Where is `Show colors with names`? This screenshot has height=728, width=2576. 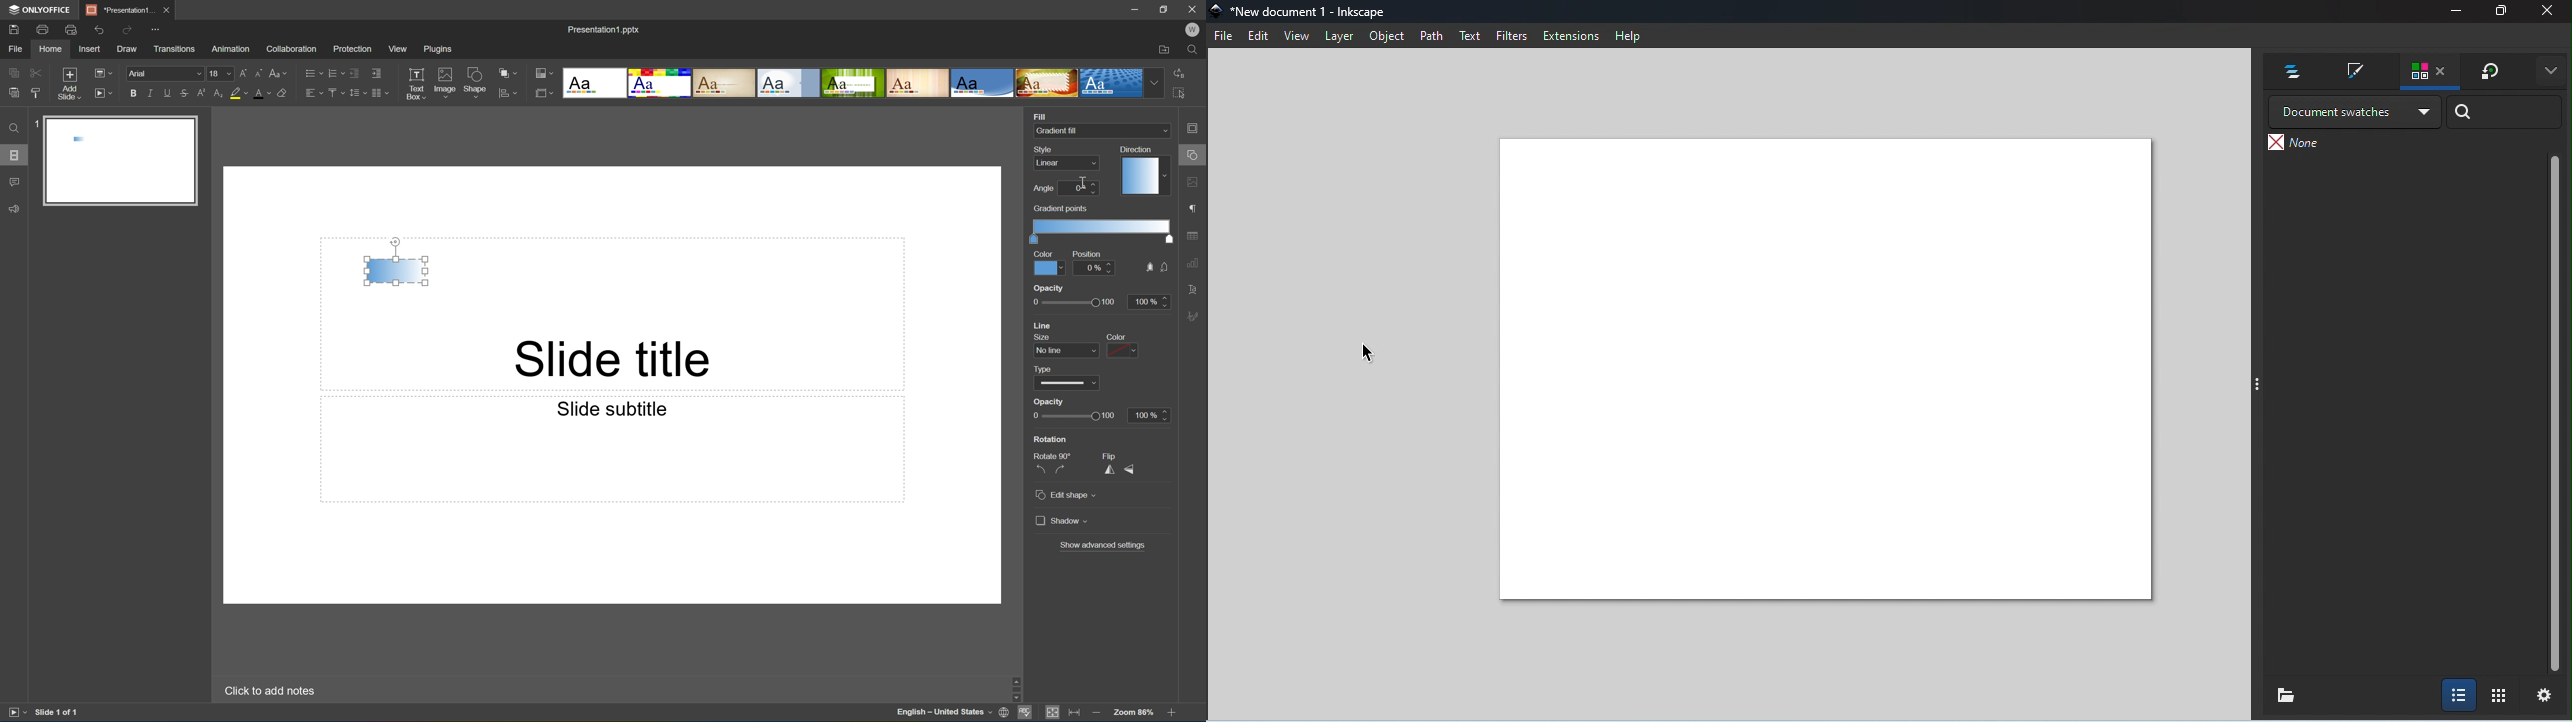 Show colors with names is located at coordinates (2458, 695).